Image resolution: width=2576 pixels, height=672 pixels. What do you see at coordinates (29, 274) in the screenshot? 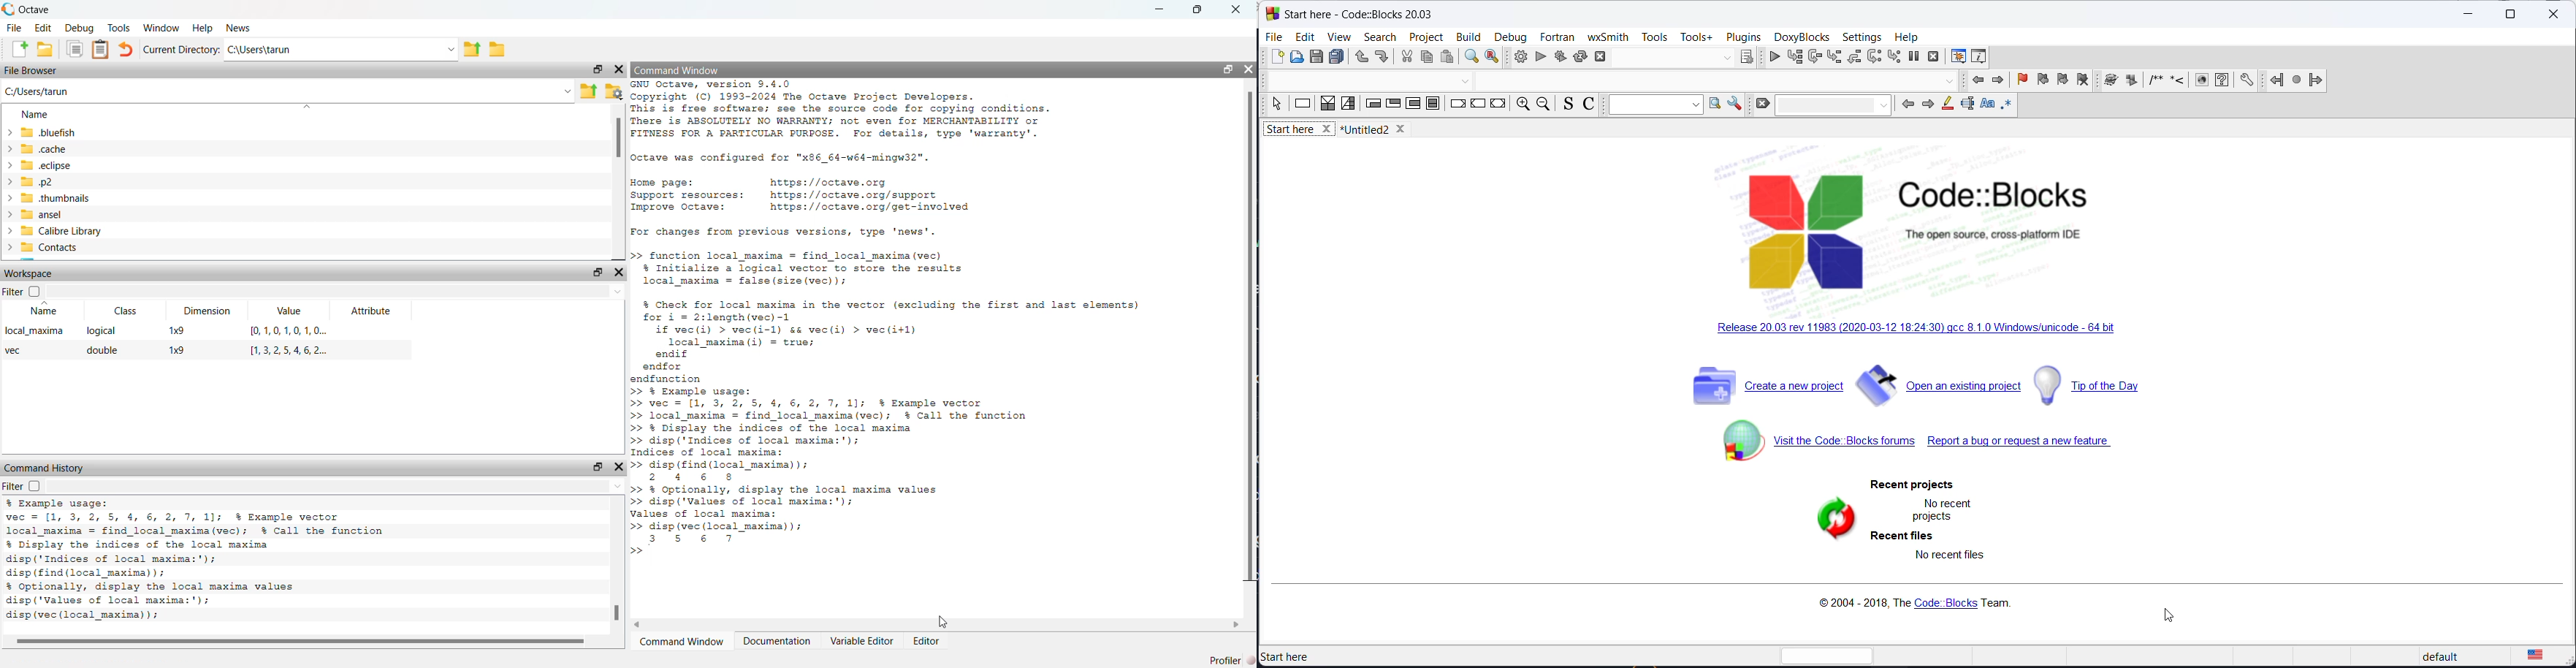
I see `Workspace` at bounding box center [29, 274].